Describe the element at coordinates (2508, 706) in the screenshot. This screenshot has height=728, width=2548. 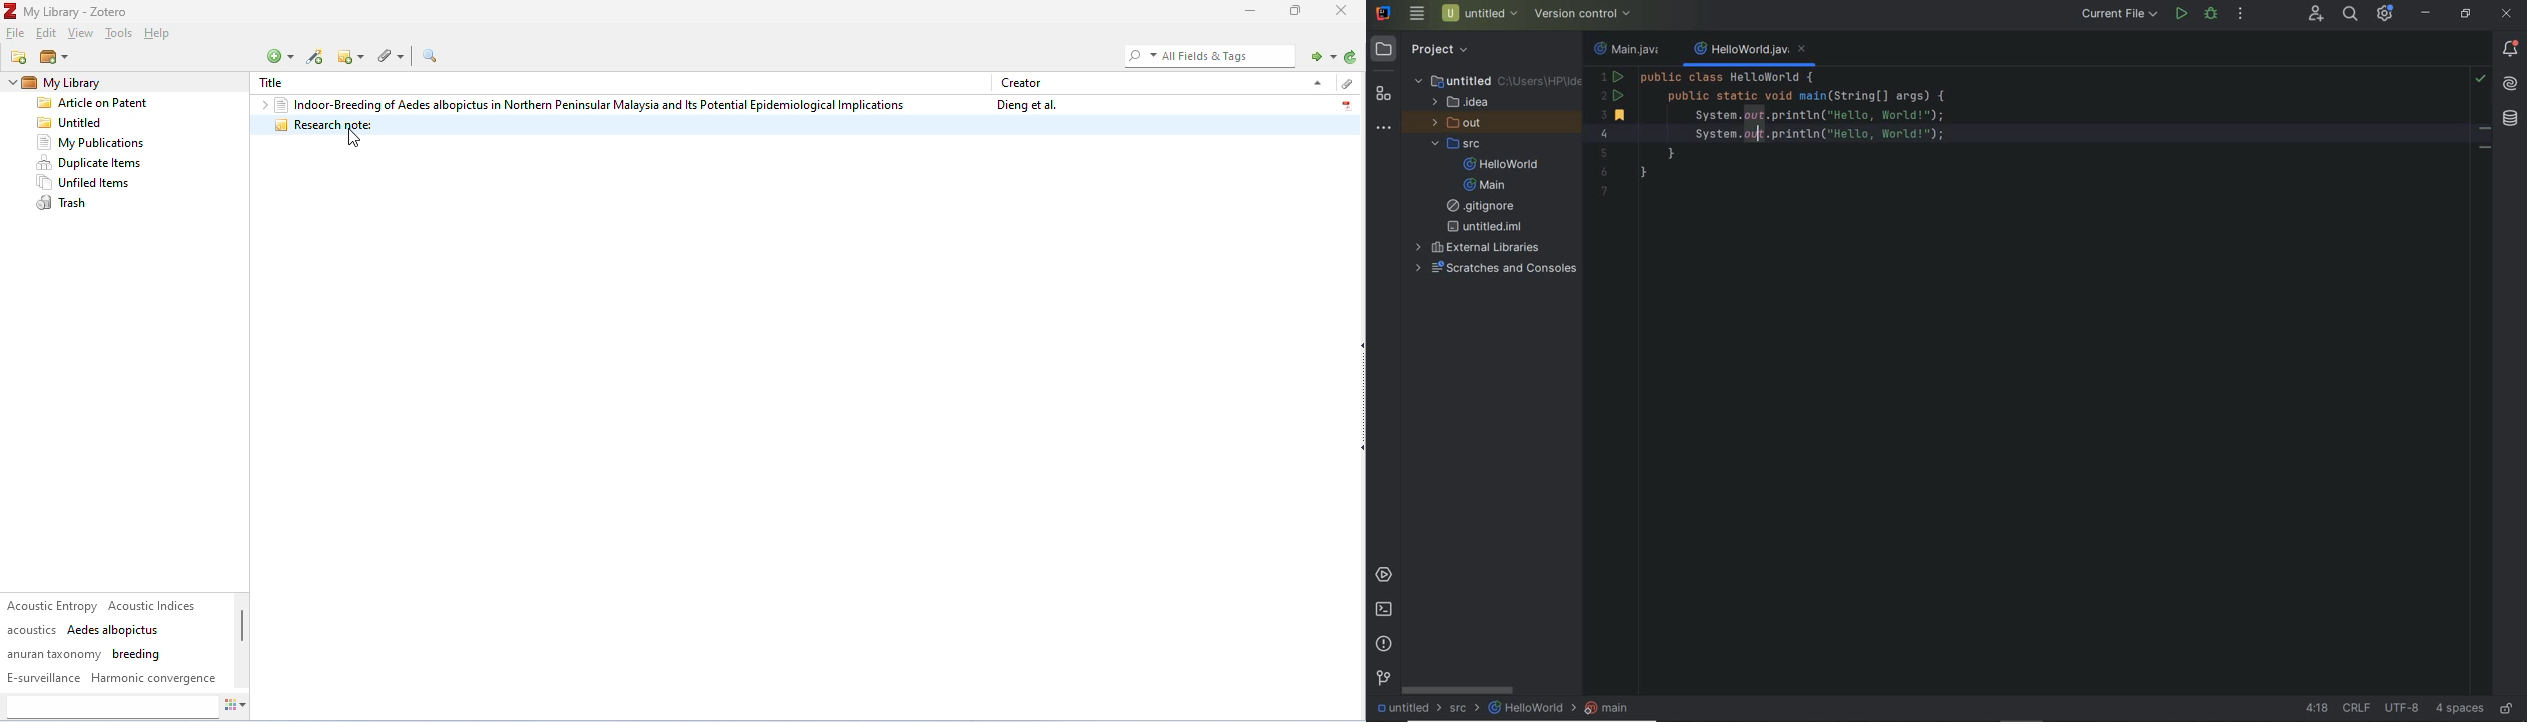
I see `Edit or read only` at that location.